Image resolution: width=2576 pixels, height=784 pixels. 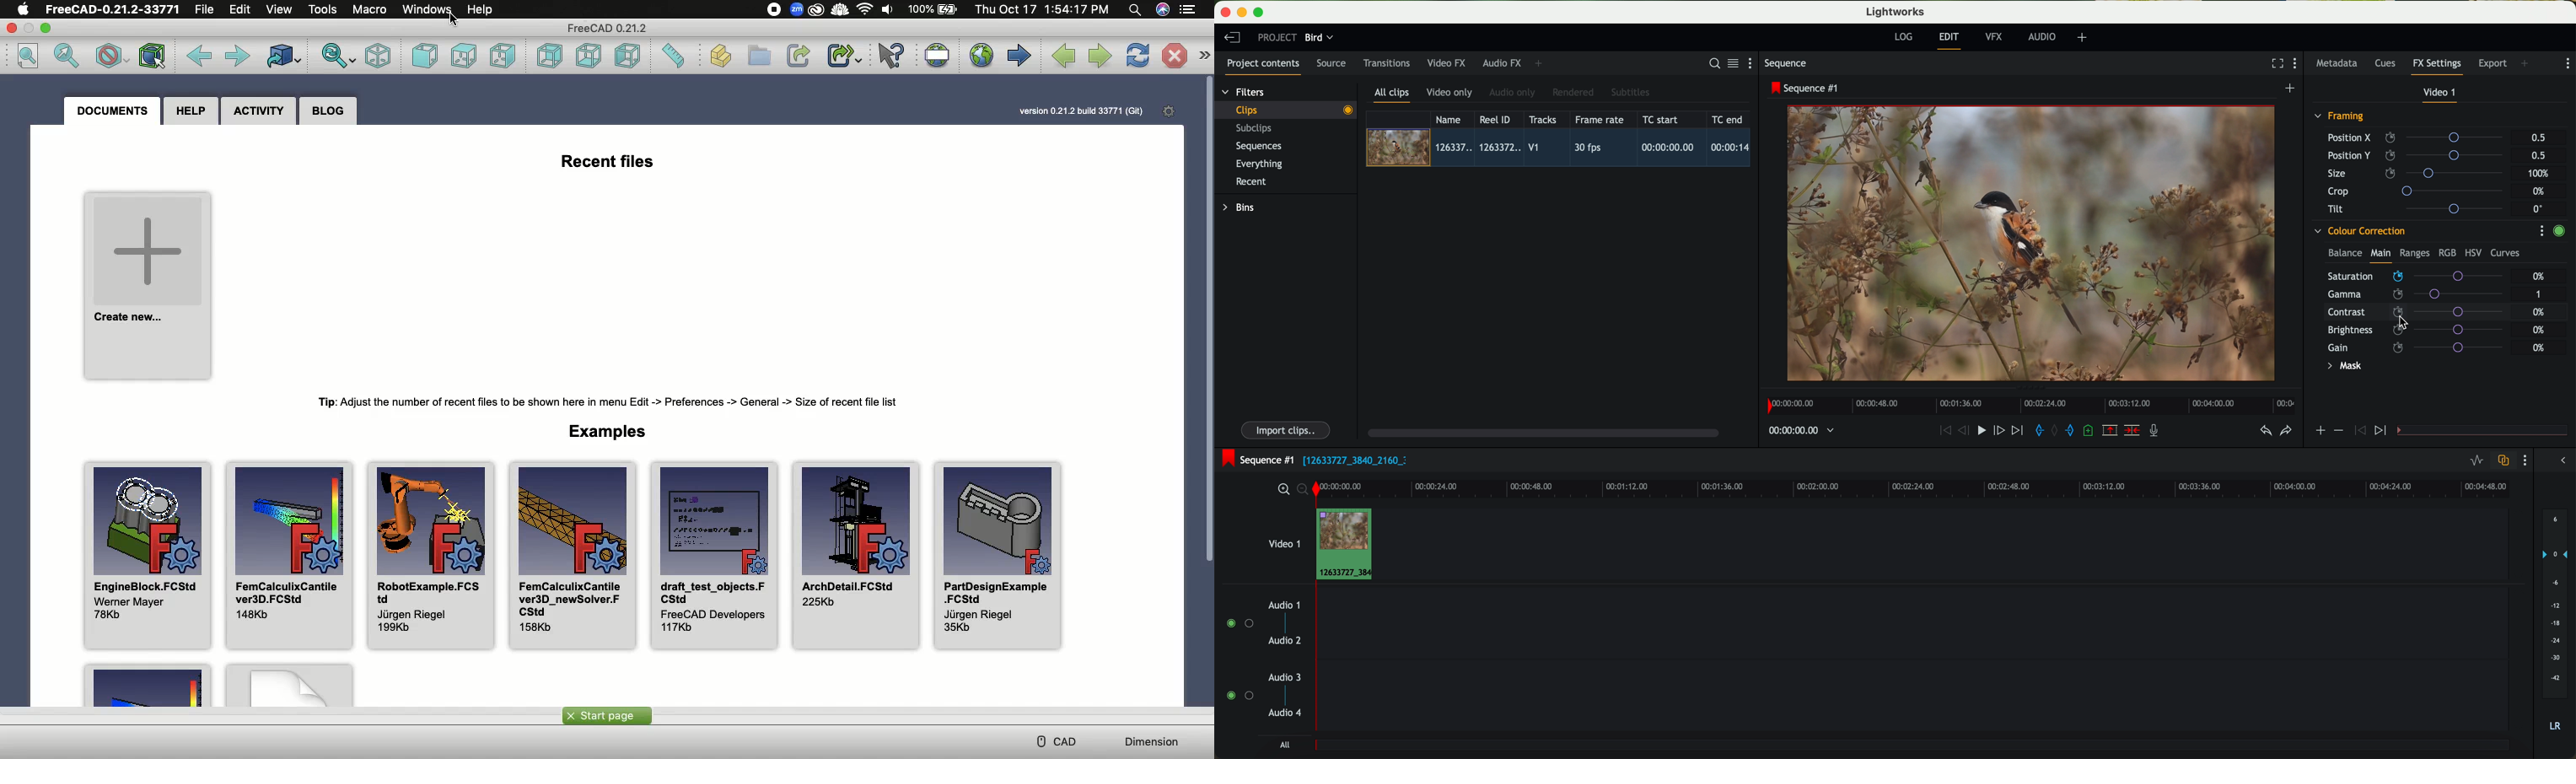 I want to click on timeline, so click(x=1796, y=431).